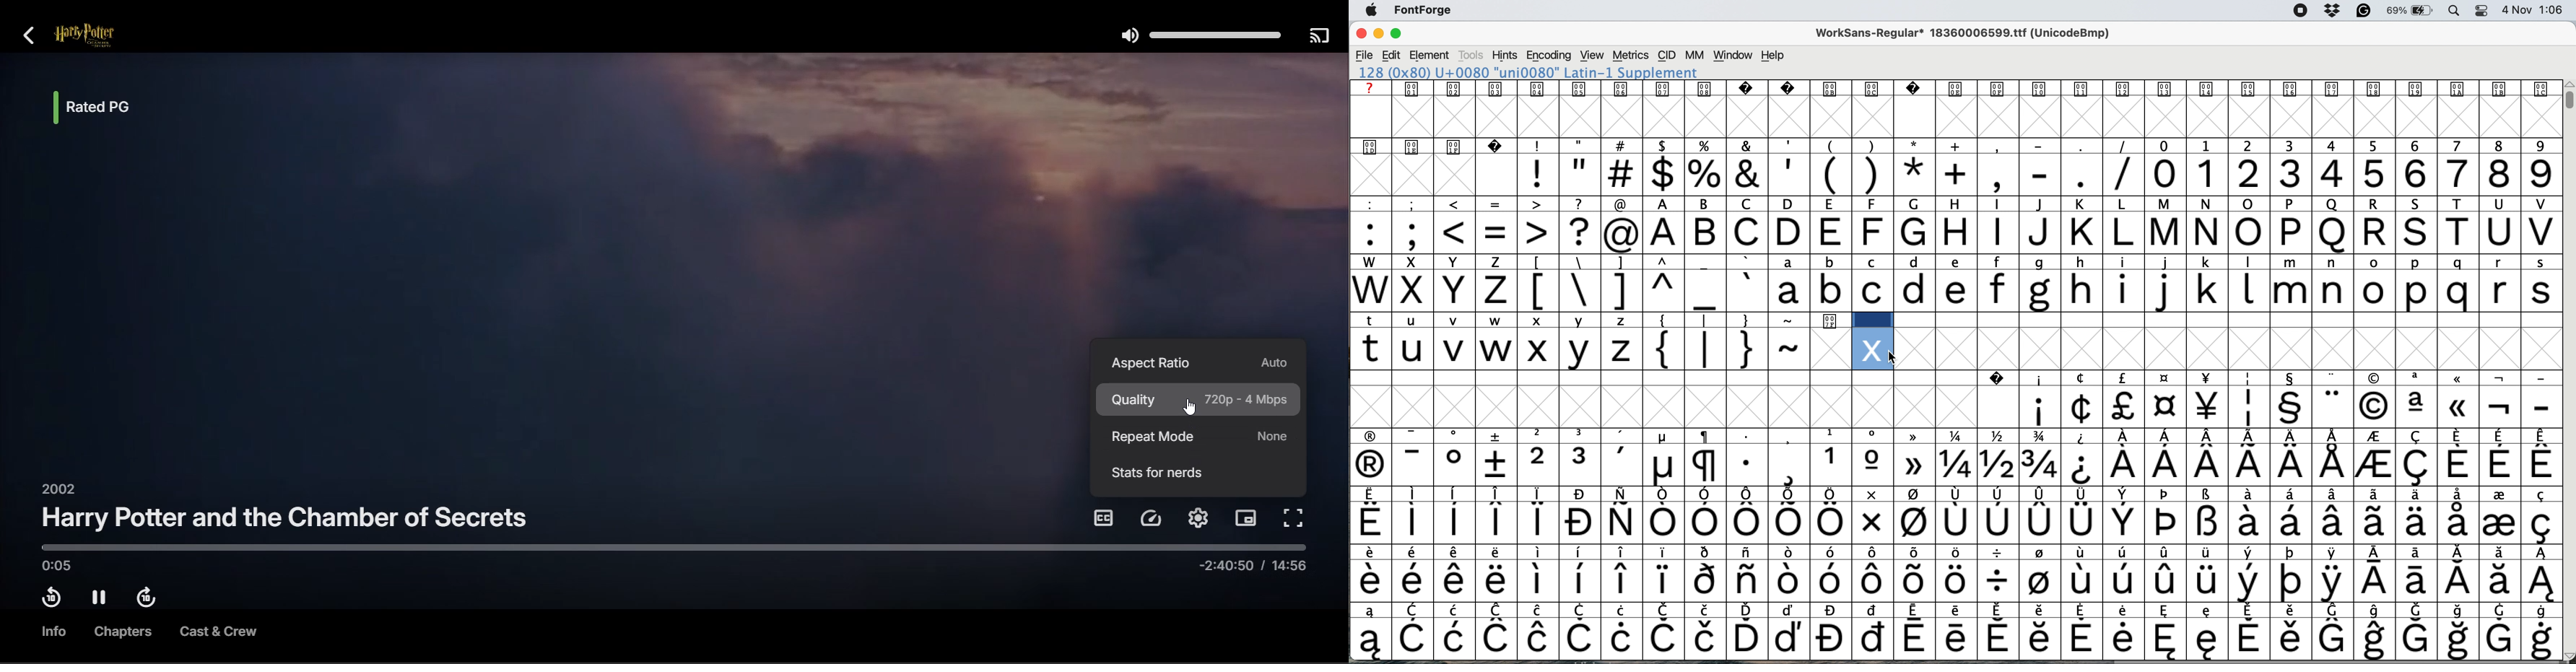 The image size is (2576, 672). I want to click on Movie Frame, so click(544, 269).